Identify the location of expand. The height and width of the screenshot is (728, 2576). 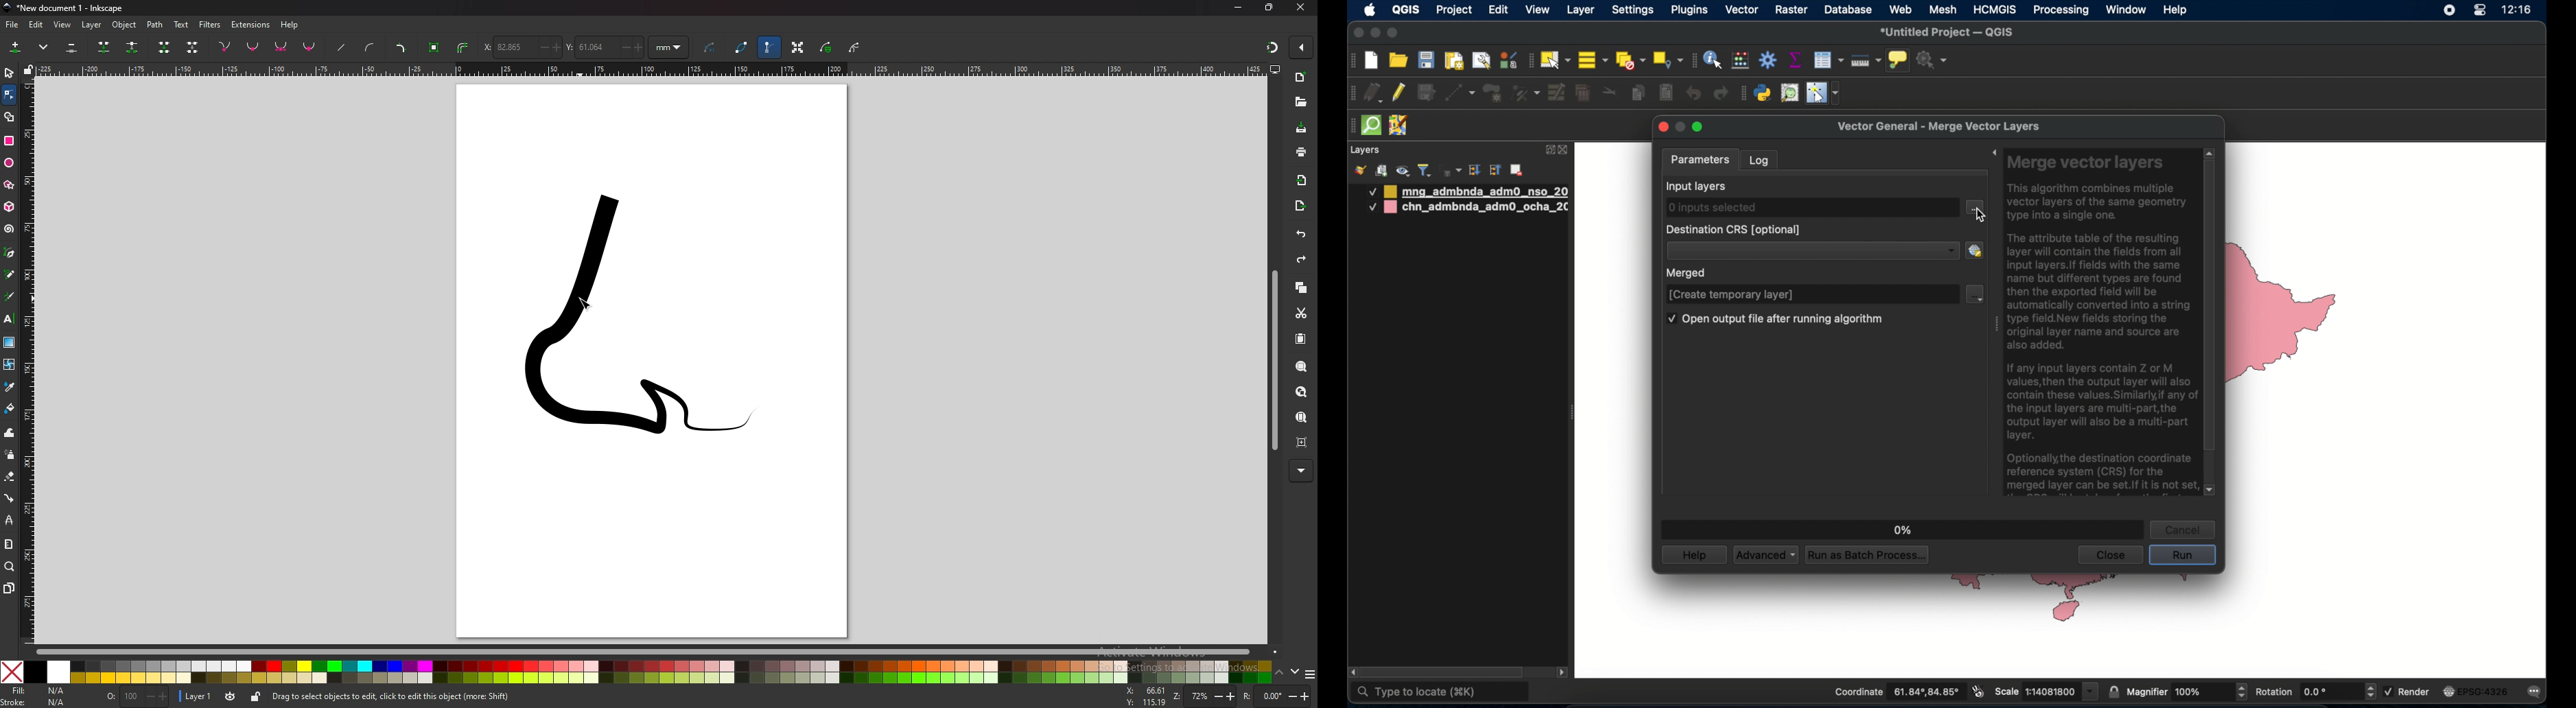
(1549, 149).